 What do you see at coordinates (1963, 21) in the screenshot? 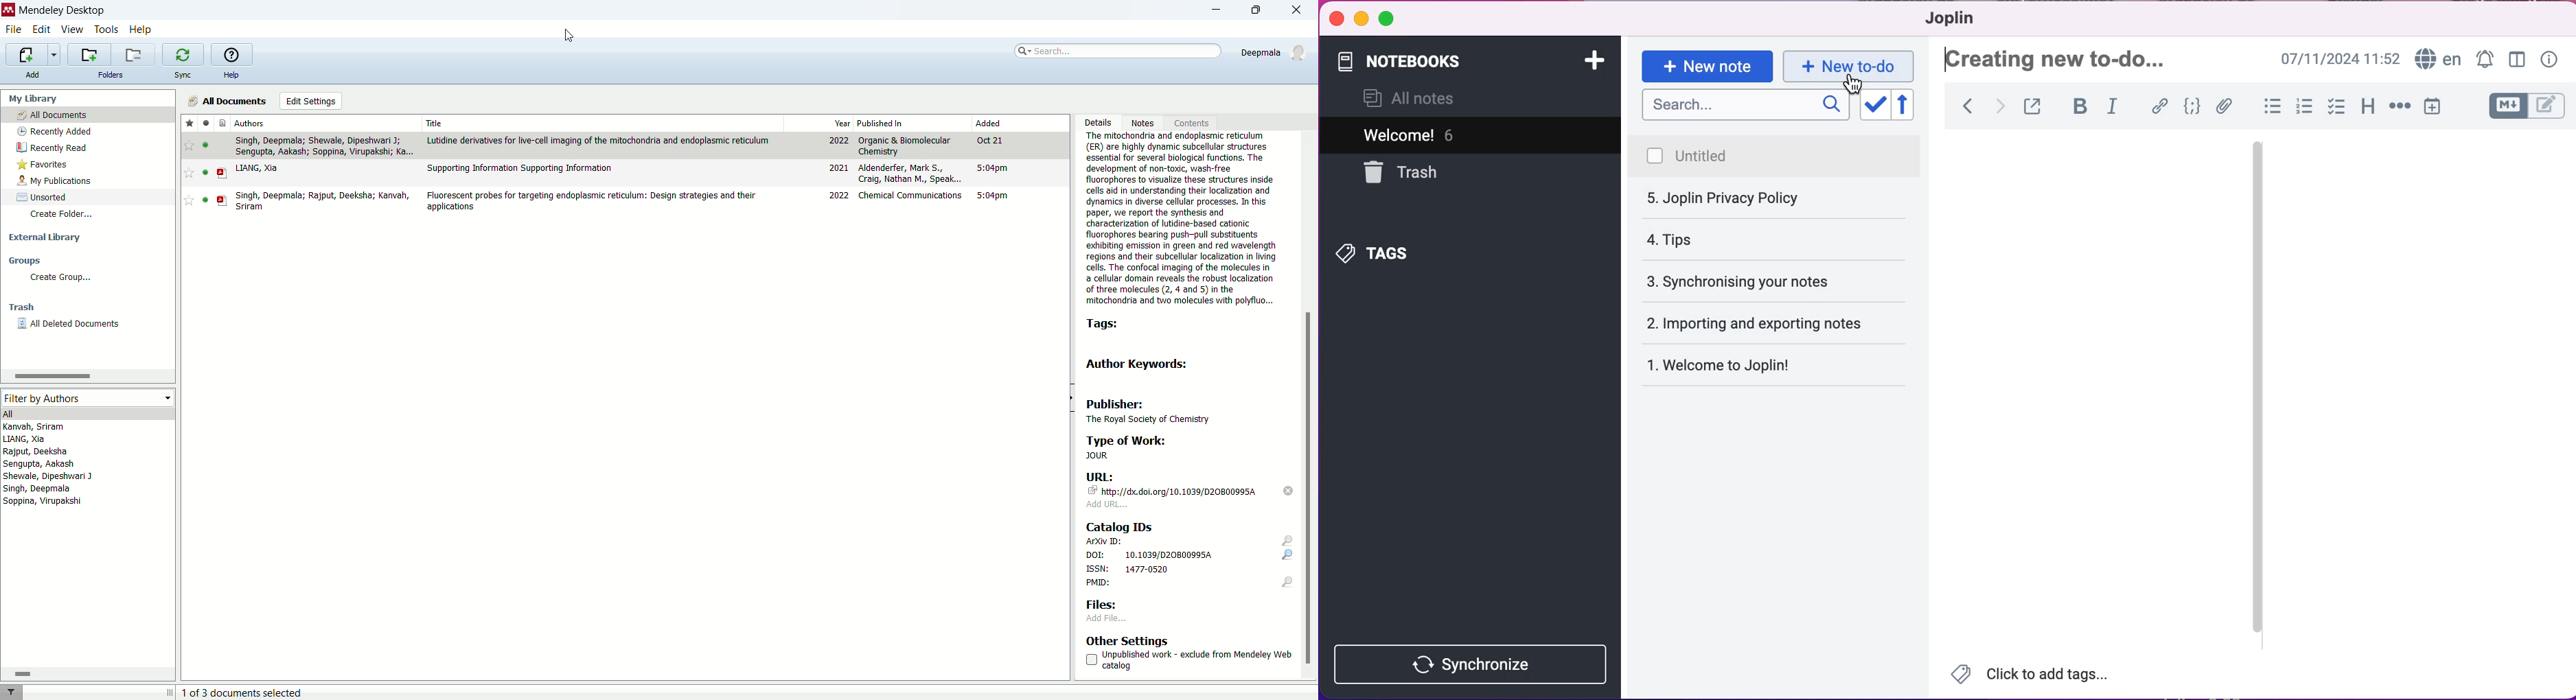
I see `joplin` at bounding box center [1963, 21].